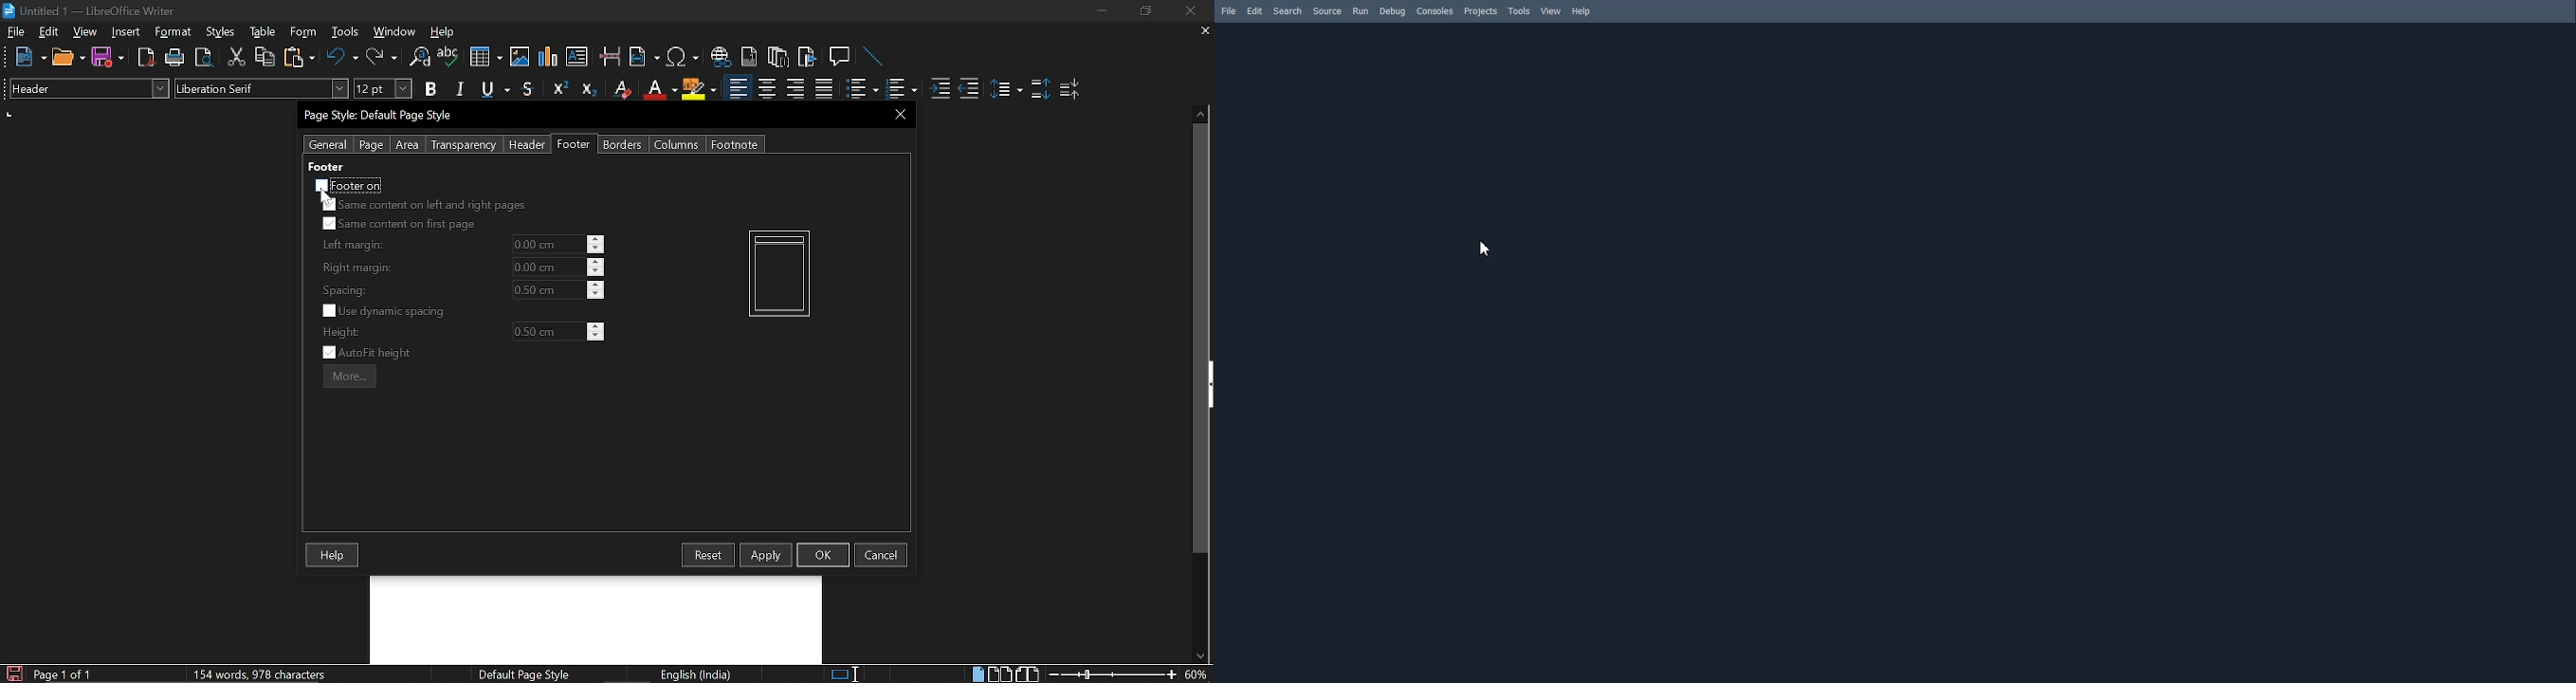 This screenshot has height=700, width=2576. I want to click on Current pageview, so click(779, 273).